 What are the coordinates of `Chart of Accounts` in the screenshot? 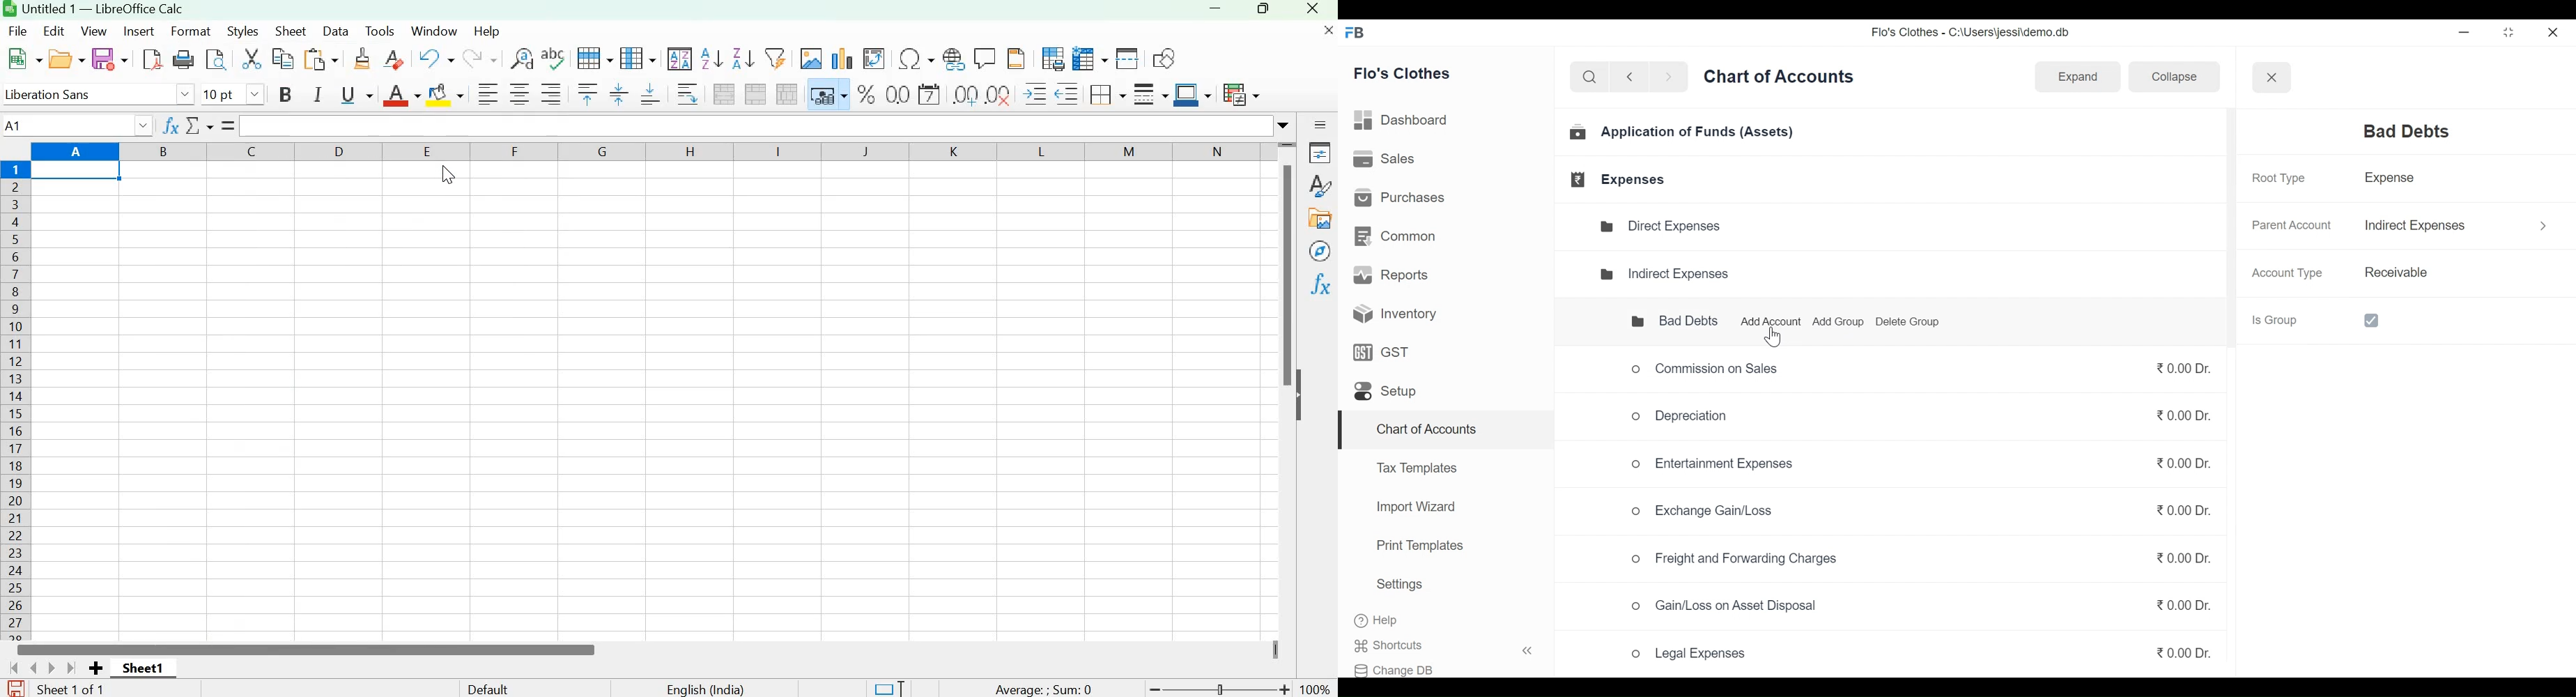 It's located at (1782, 81).